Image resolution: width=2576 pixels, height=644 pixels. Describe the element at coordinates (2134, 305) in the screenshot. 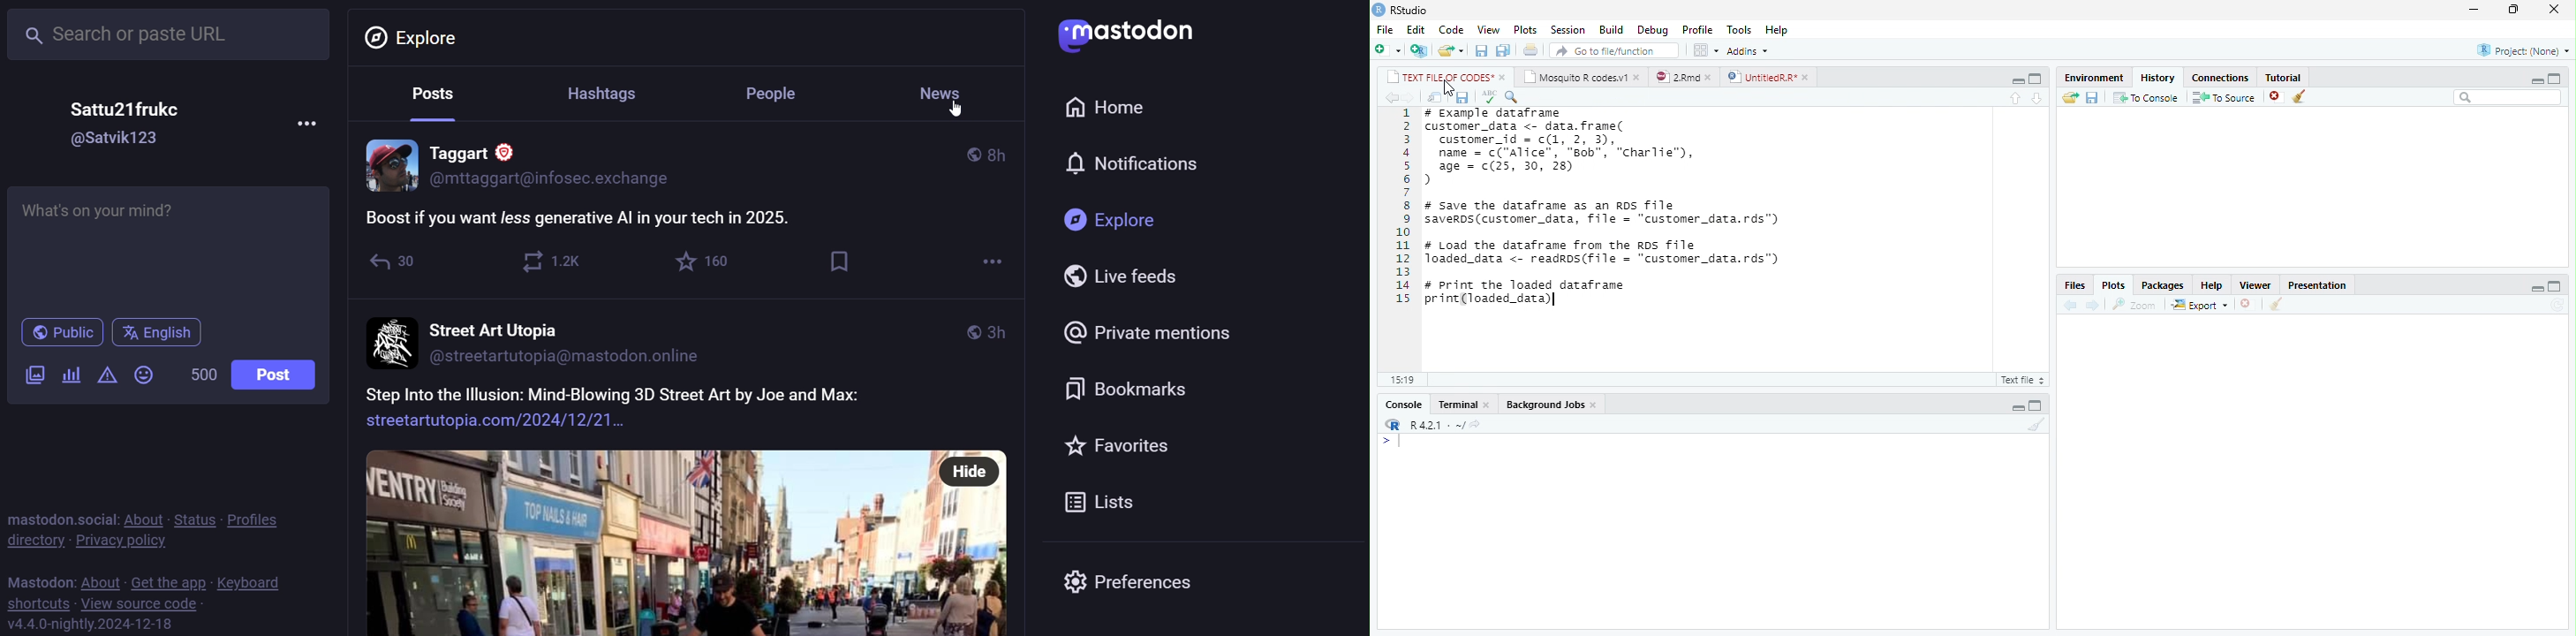

I see `Zoom` at that location.